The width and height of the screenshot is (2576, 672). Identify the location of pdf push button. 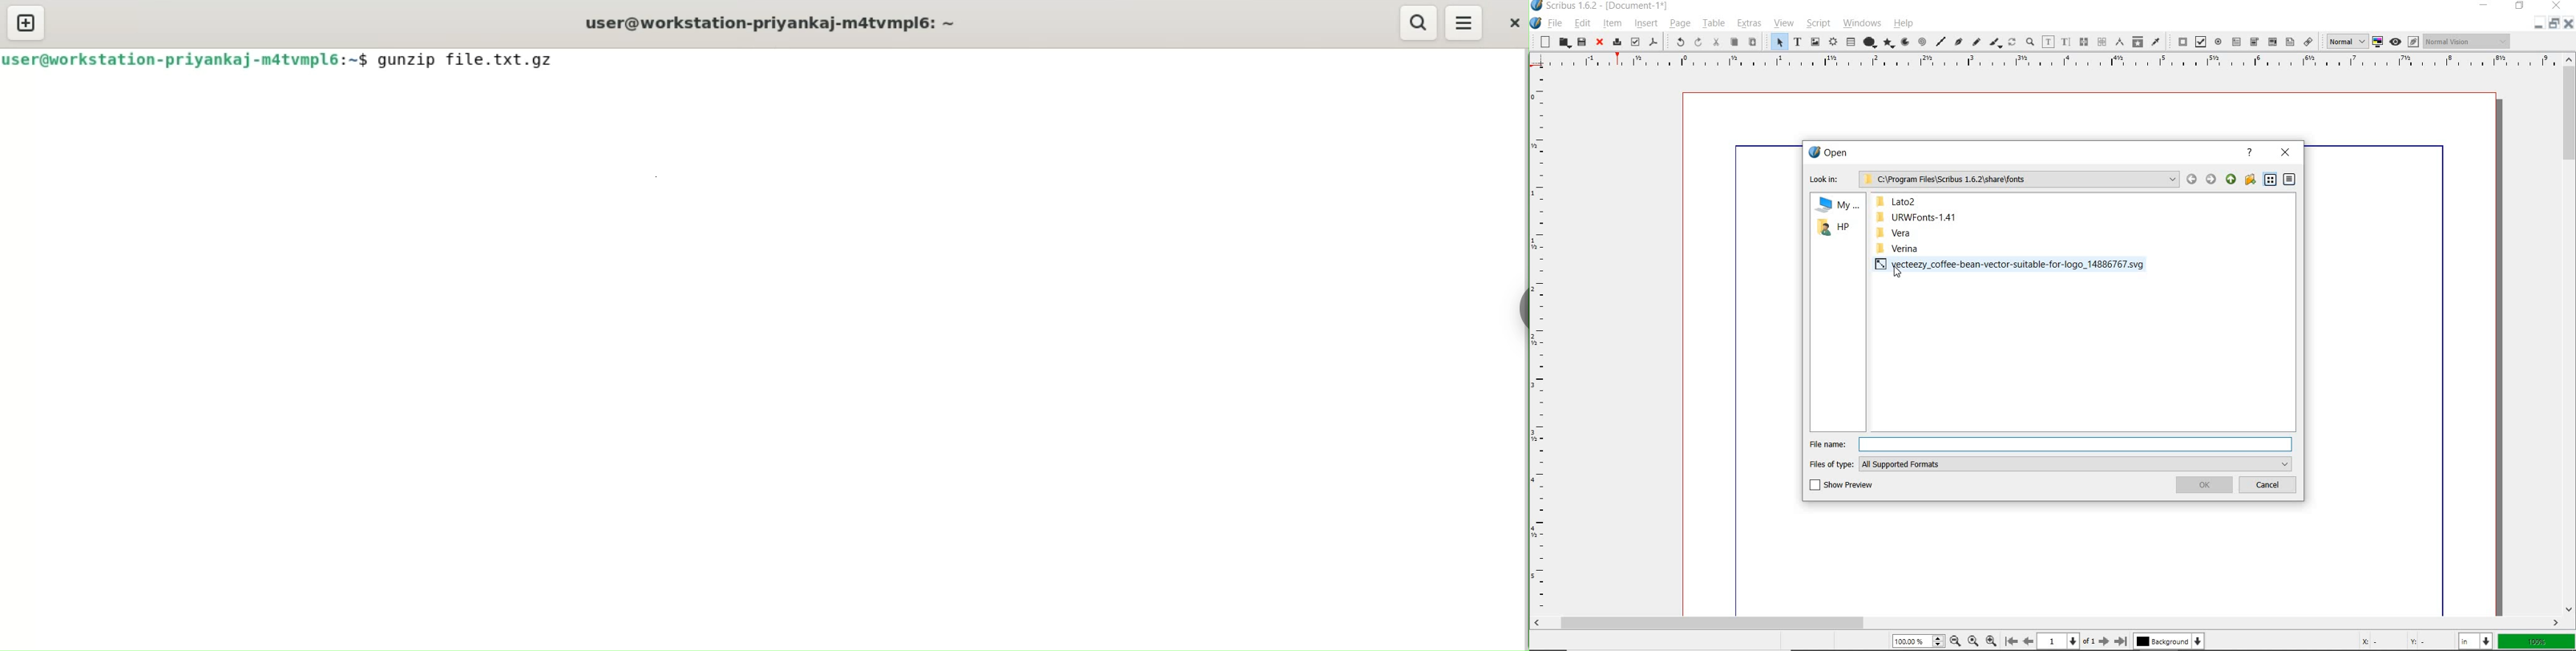
(2179, 41).